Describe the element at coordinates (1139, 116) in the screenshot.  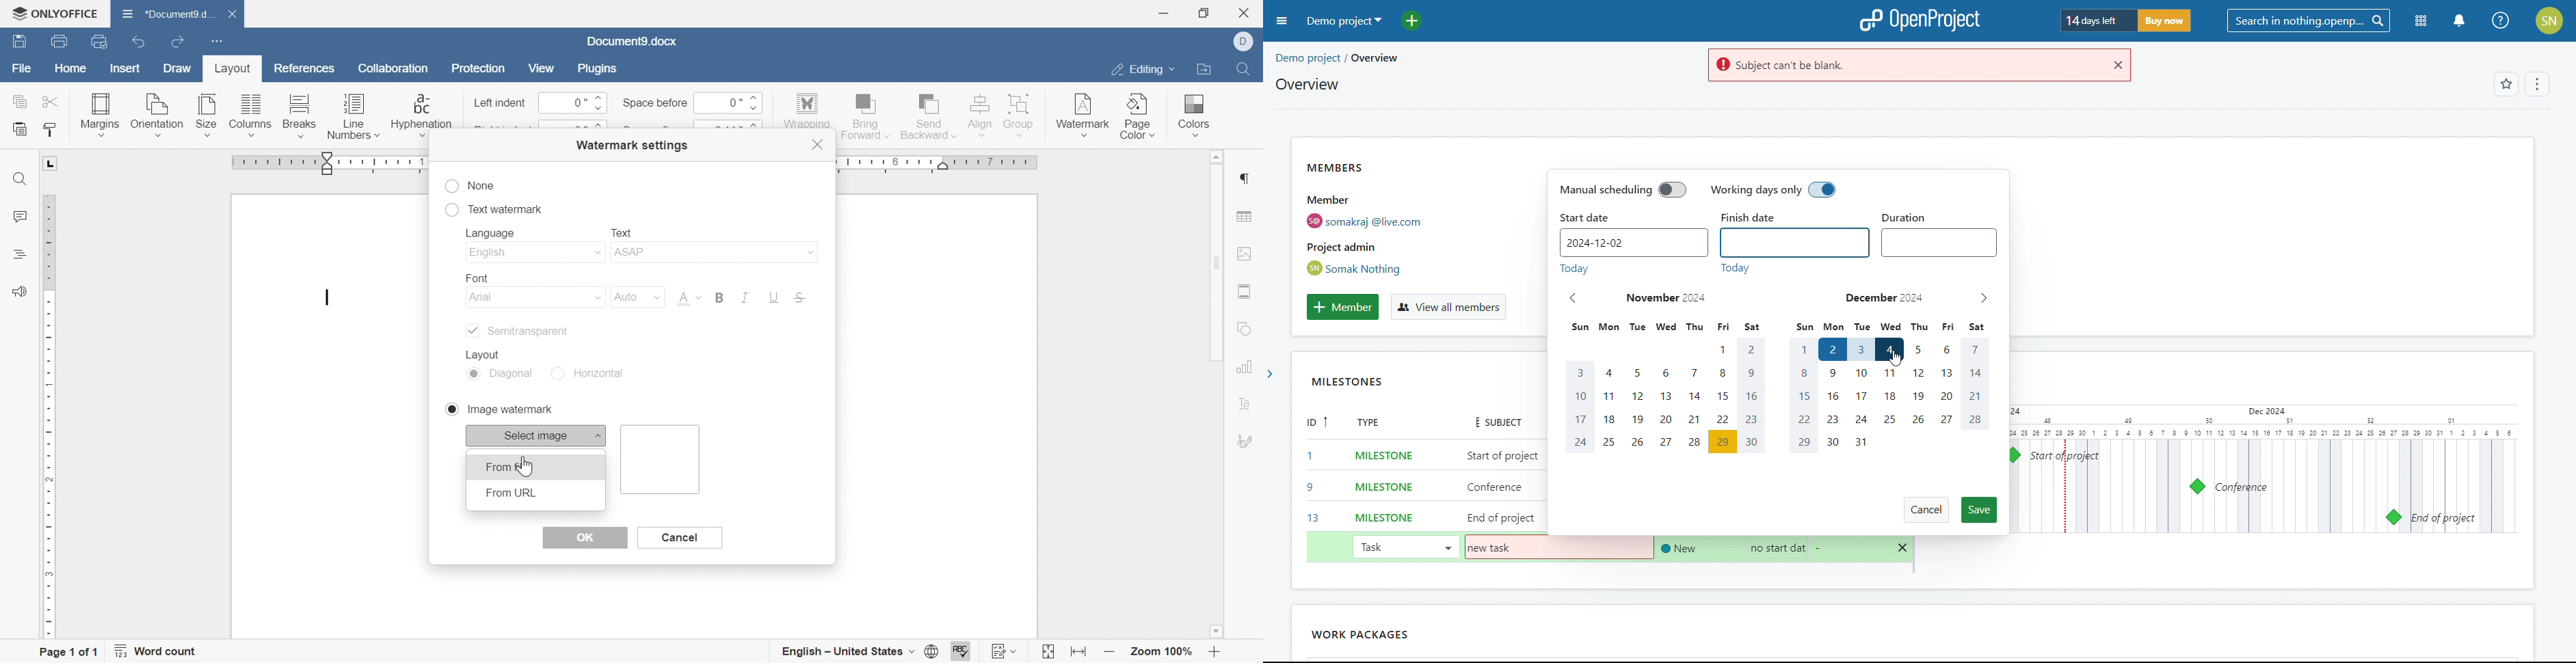
I see `page color` at that location.